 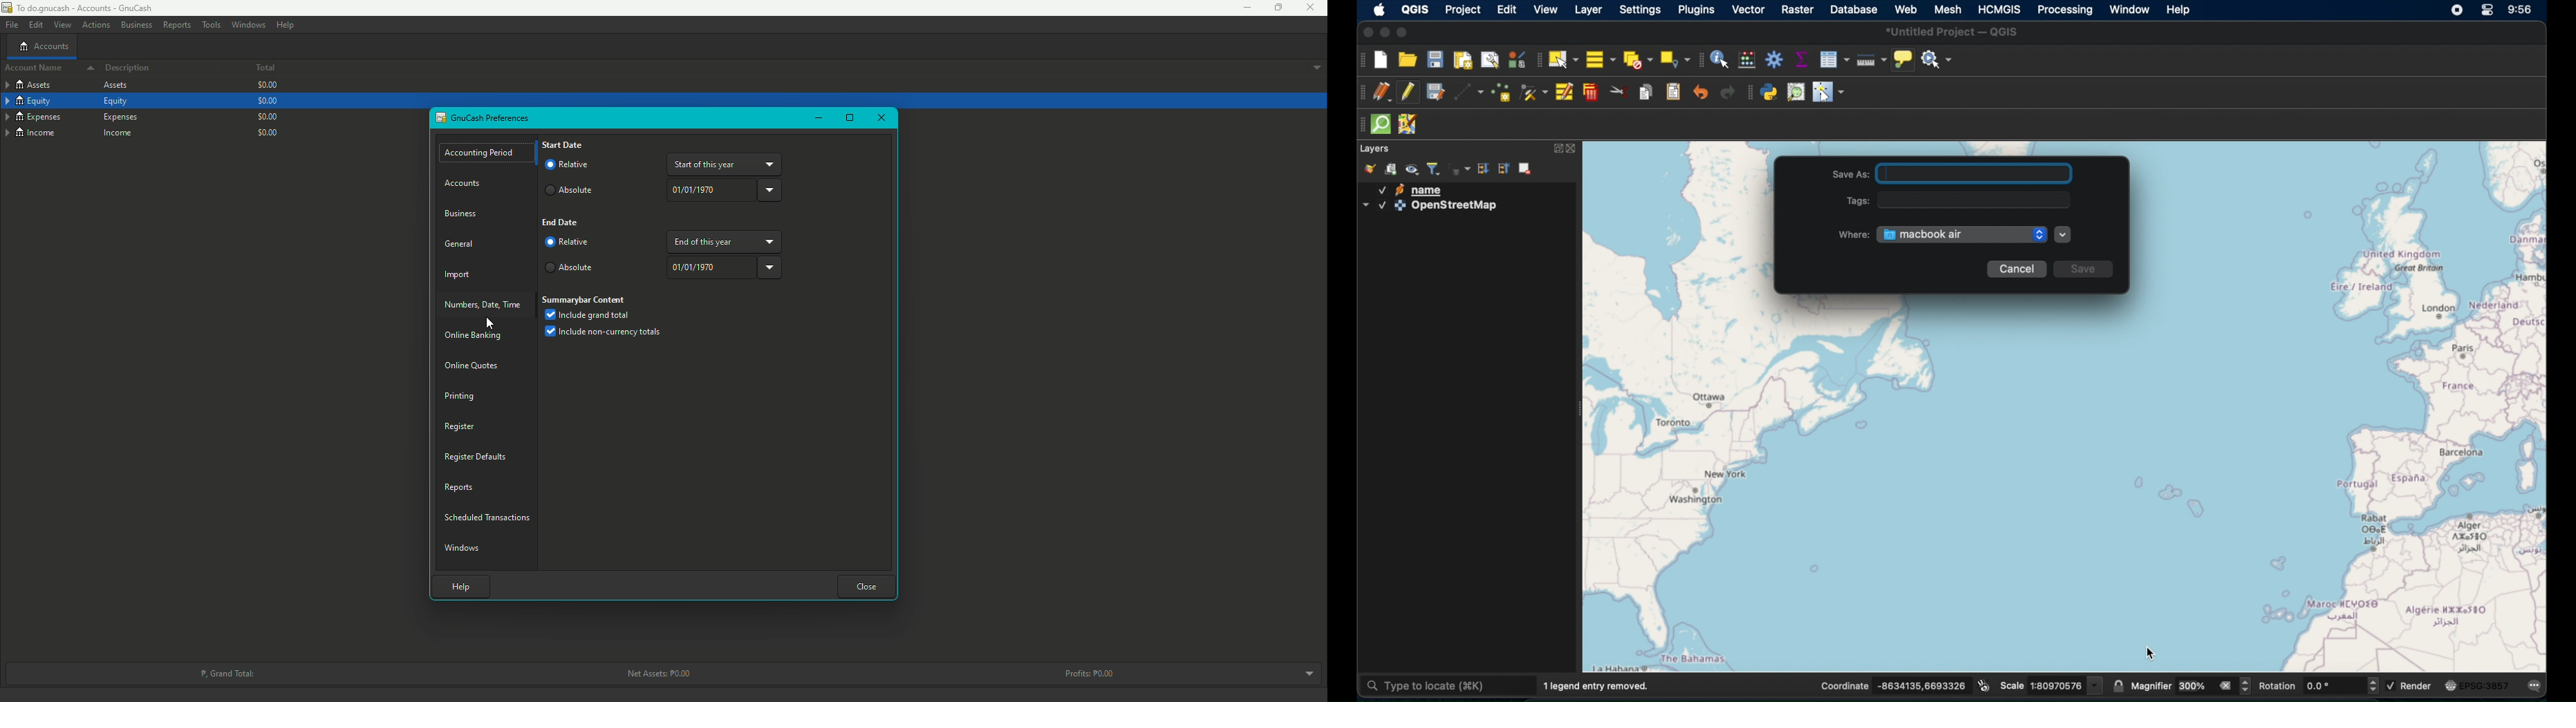 What do you see at coordinates (1574, 149) in the screenshot?
I see `close` at bounding box center [1574, 149].